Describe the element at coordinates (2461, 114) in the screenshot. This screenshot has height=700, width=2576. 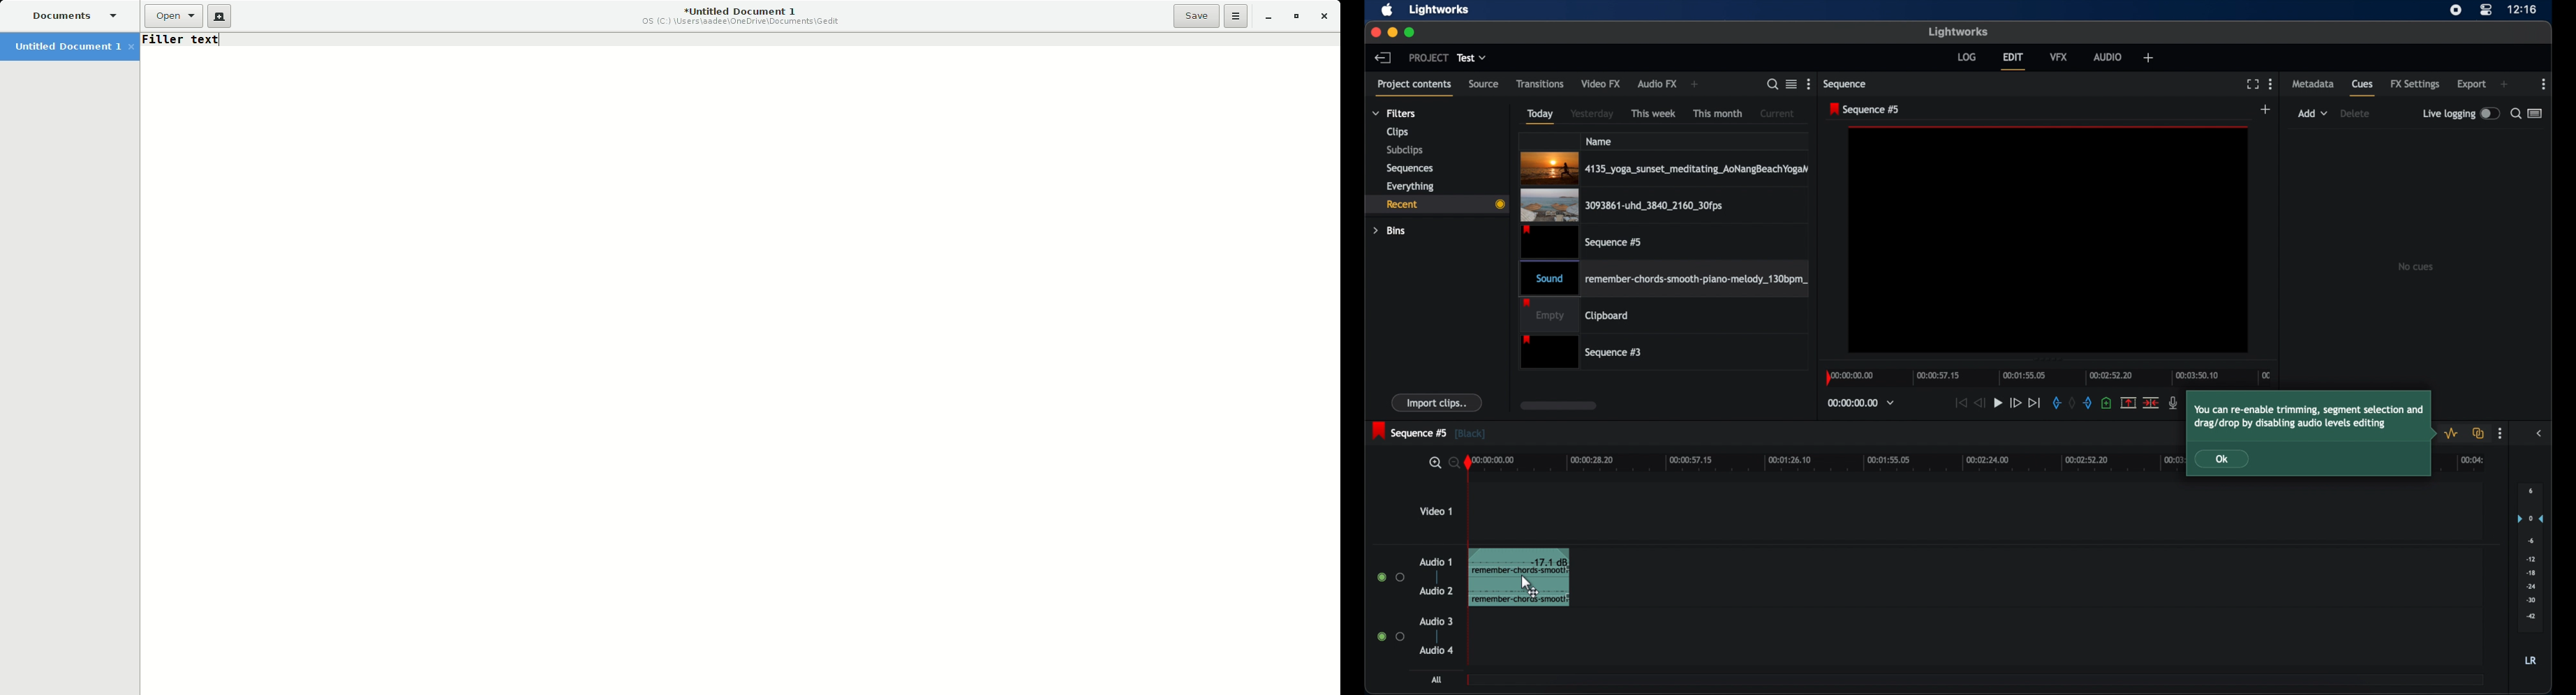
I see `live logging` at that location.